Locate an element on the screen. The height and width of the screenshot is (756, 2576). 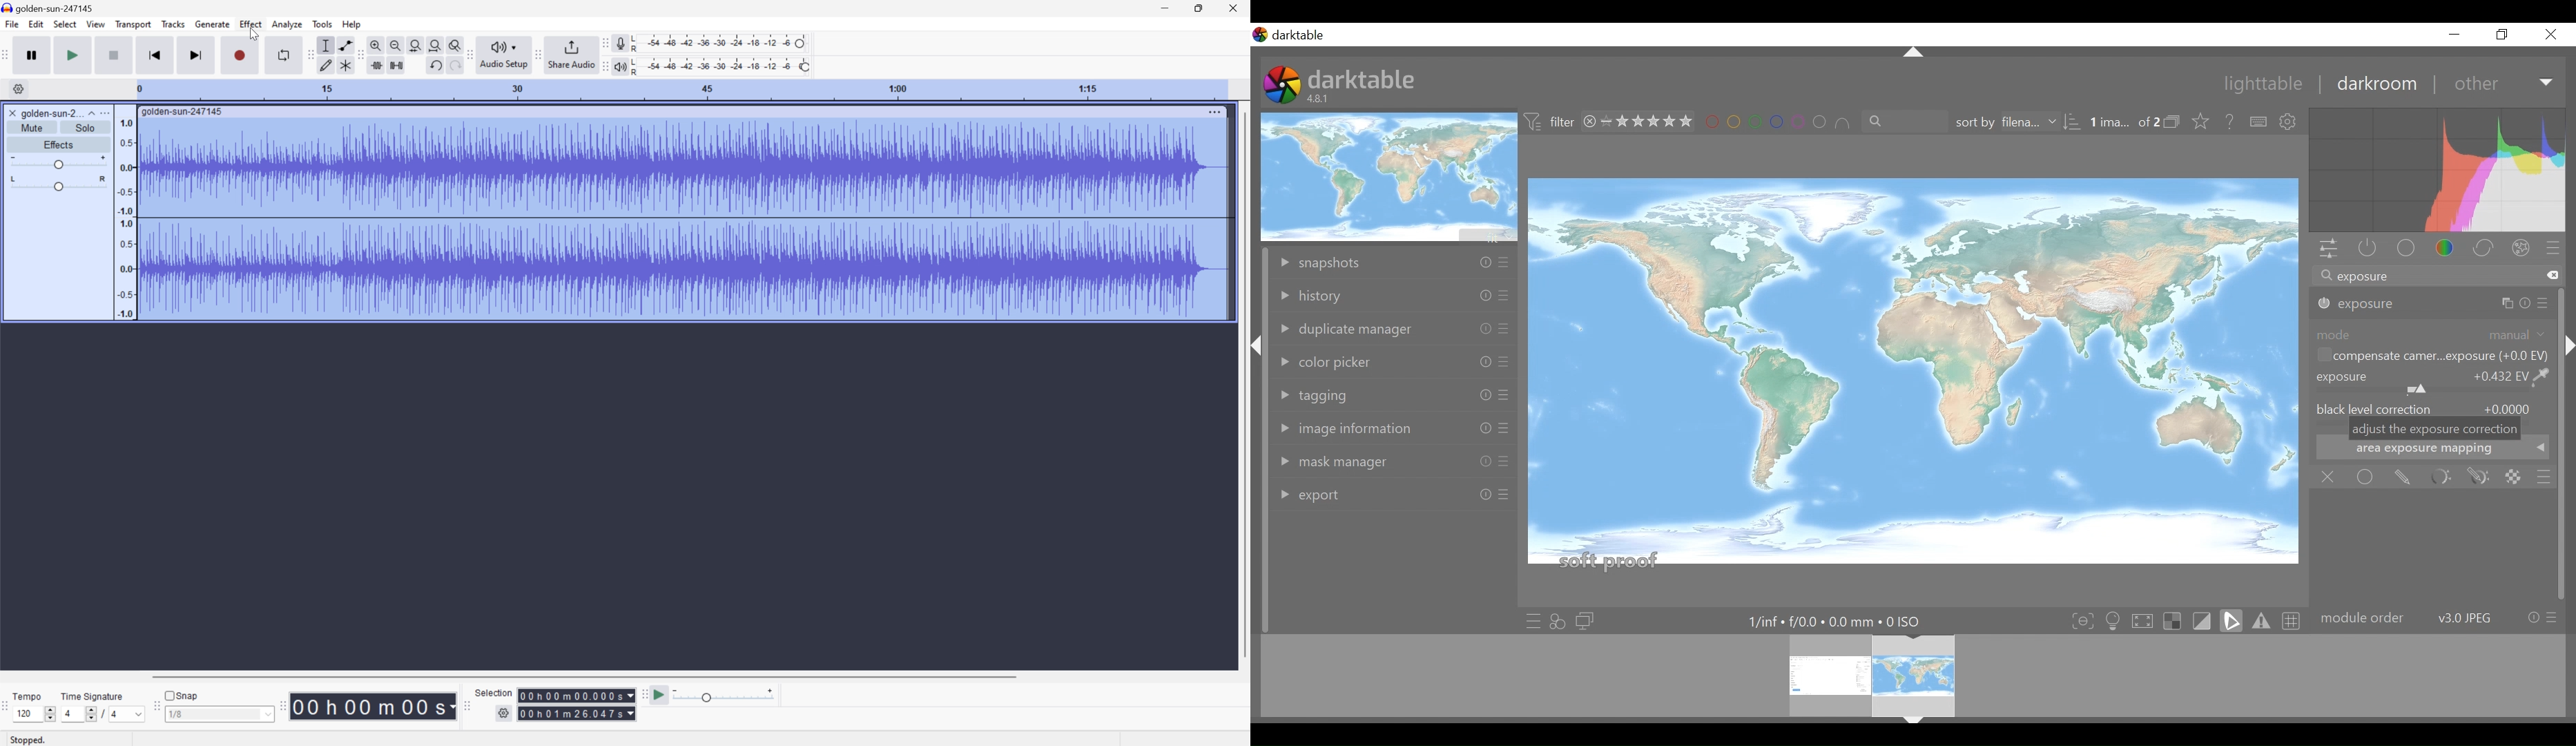
Slider is located at coordinates (51, 714).